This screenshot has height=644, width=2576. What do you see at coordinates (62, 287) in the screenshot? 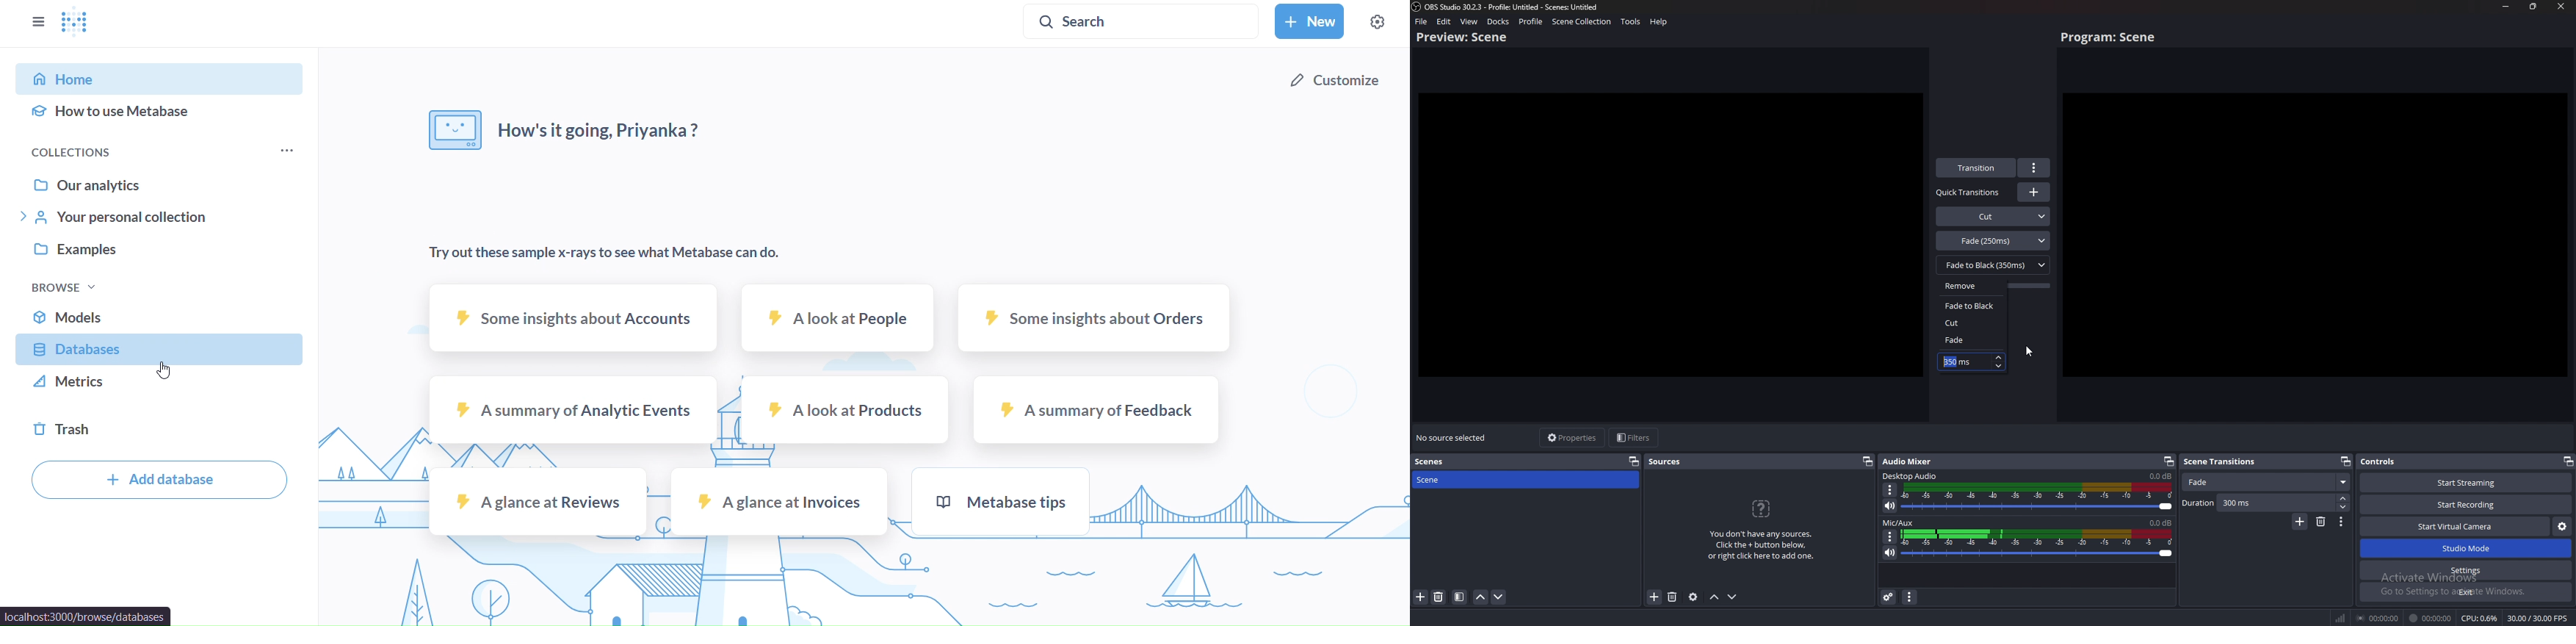
I see `browse` at bounding box center [62, 287].